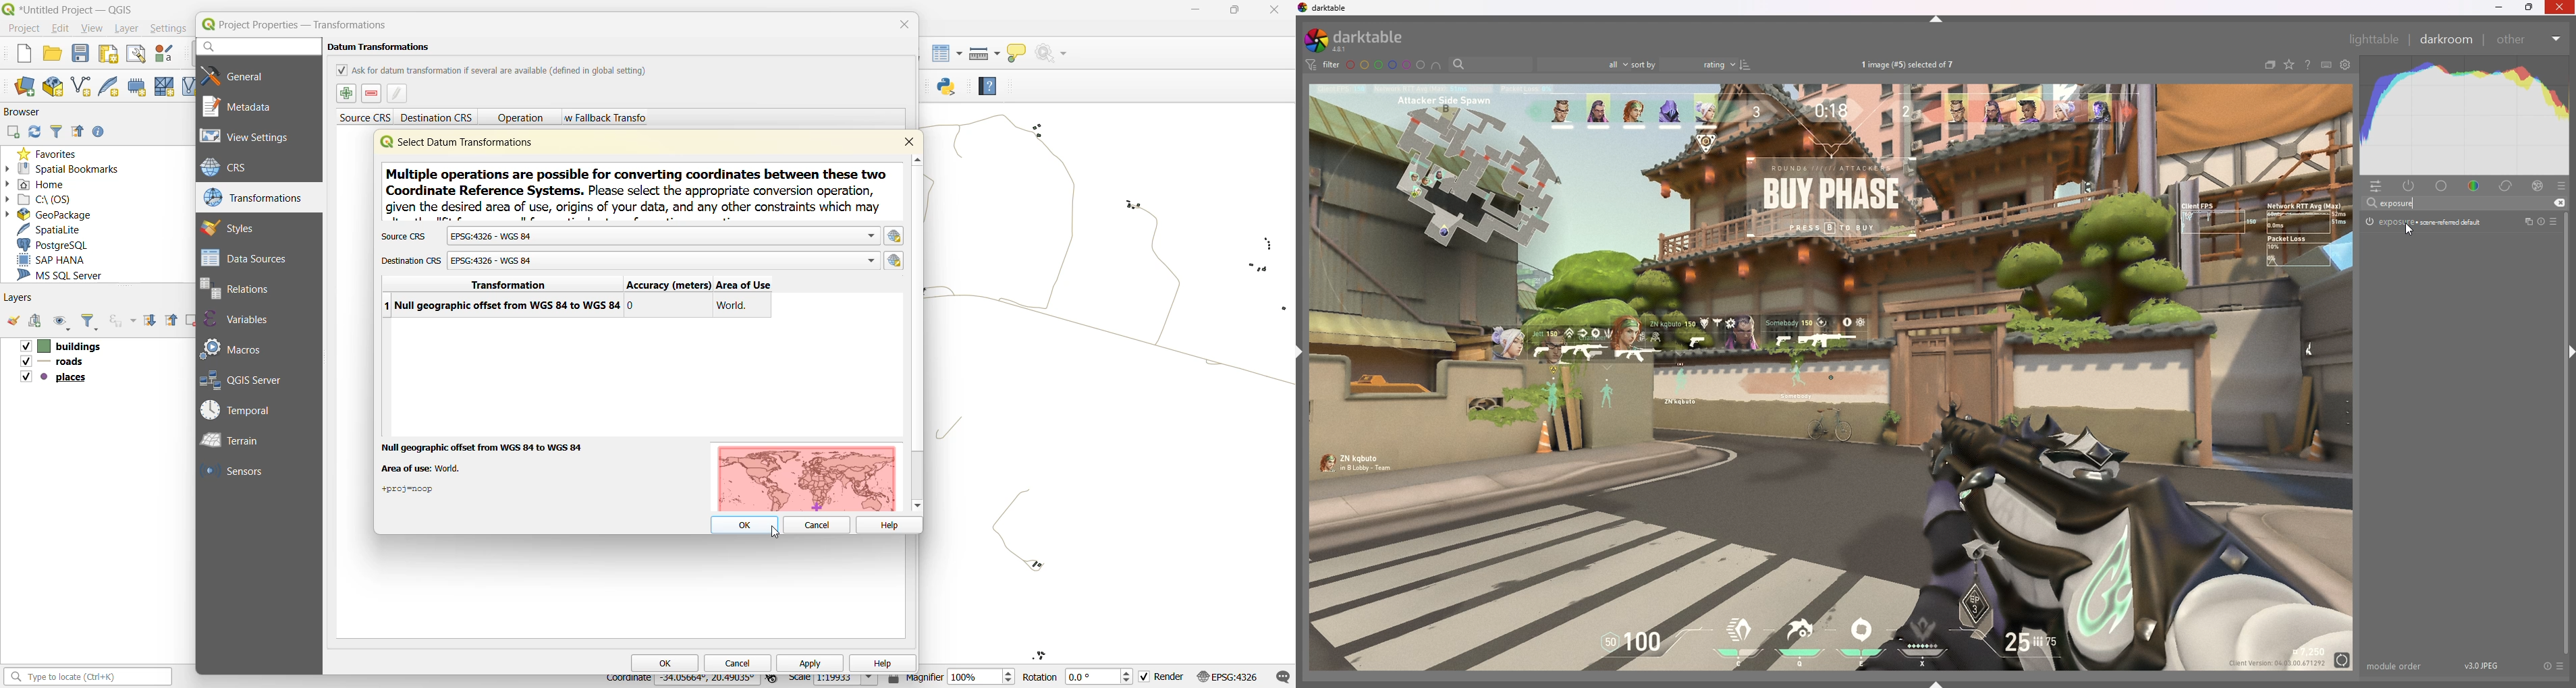  What do you see at coordinates (1324, 65) in the screenshot?
I see `filter` at bounding box center [1324, 65].